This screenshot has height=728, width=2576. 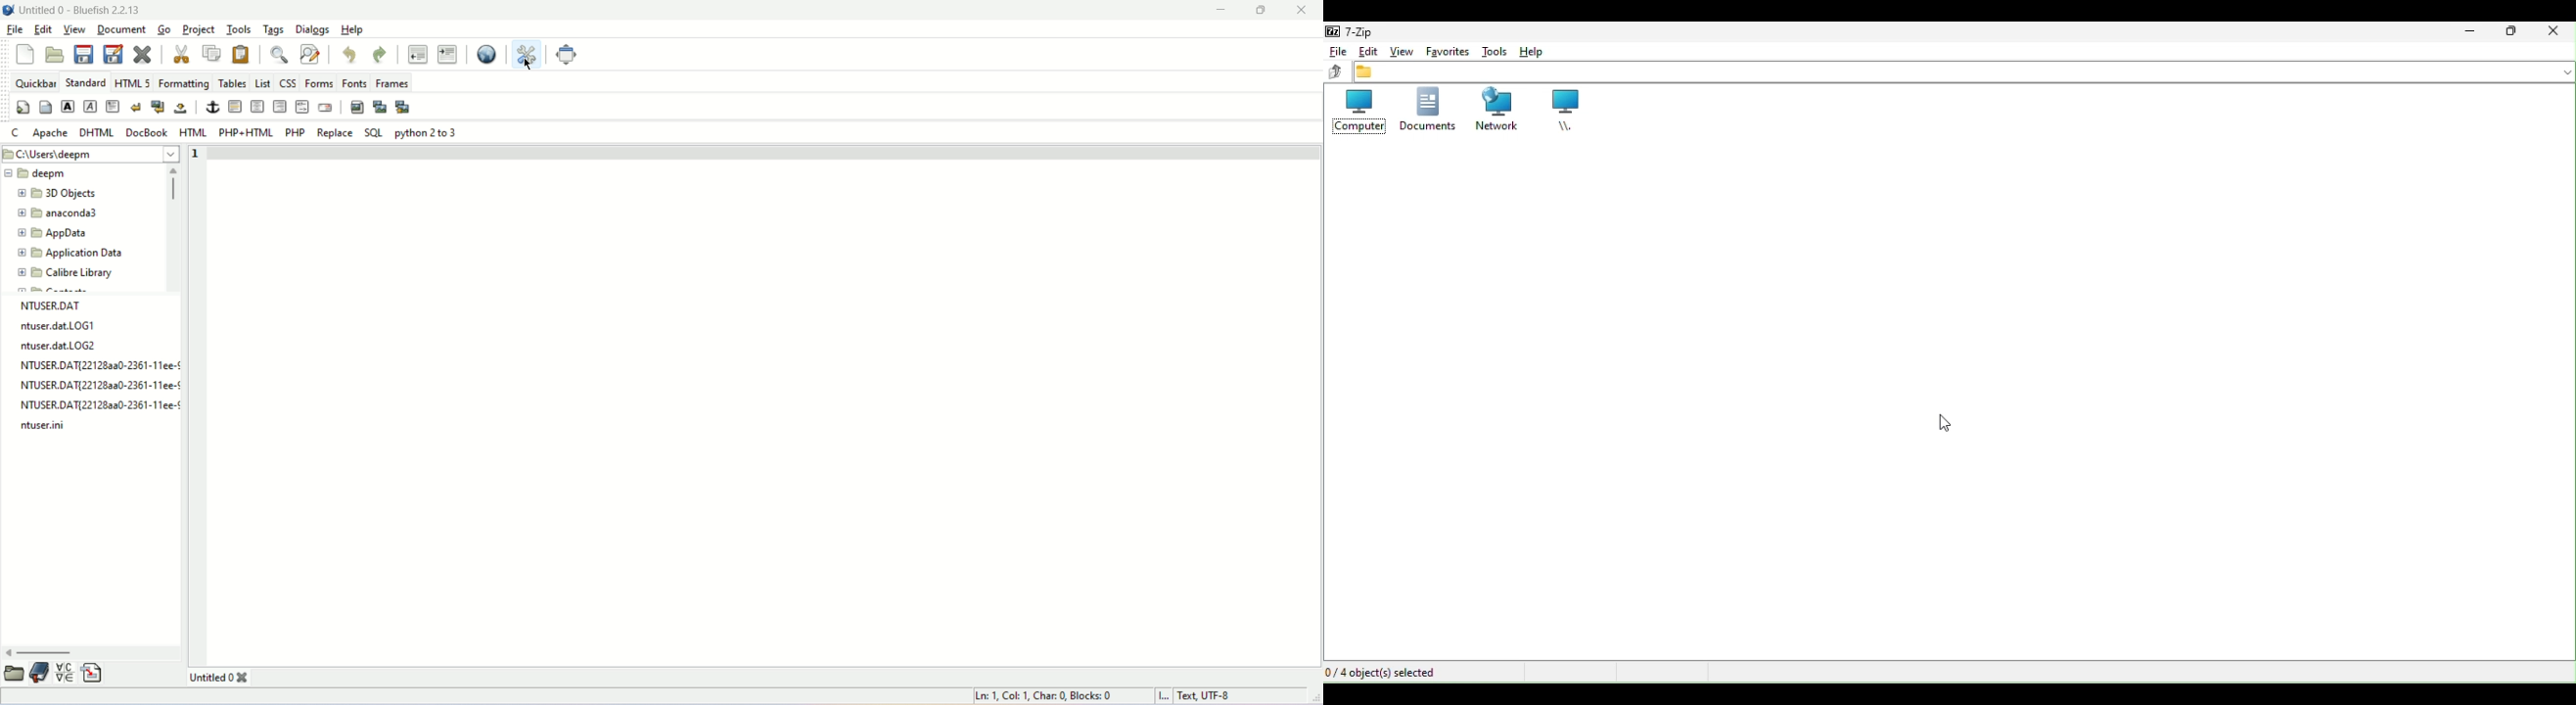 I want to click on anchor, so click(x=212, y=107).